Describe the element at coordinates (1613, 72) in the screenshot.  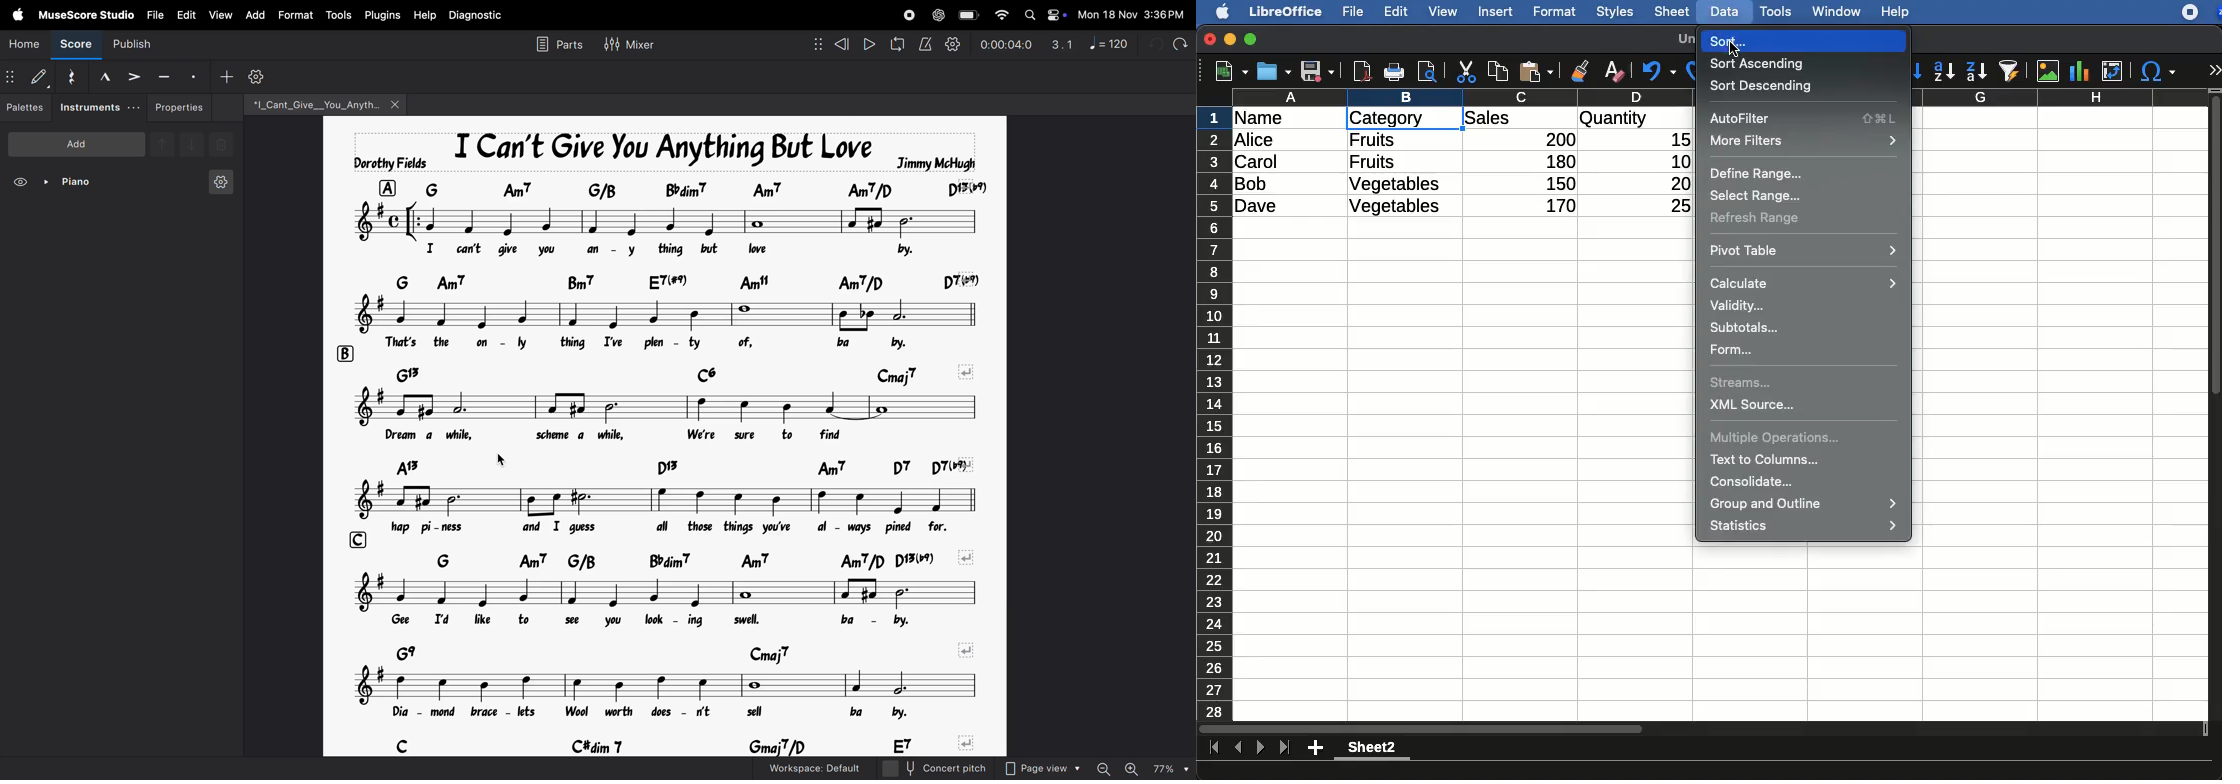
I see `clear formatting` at that location.